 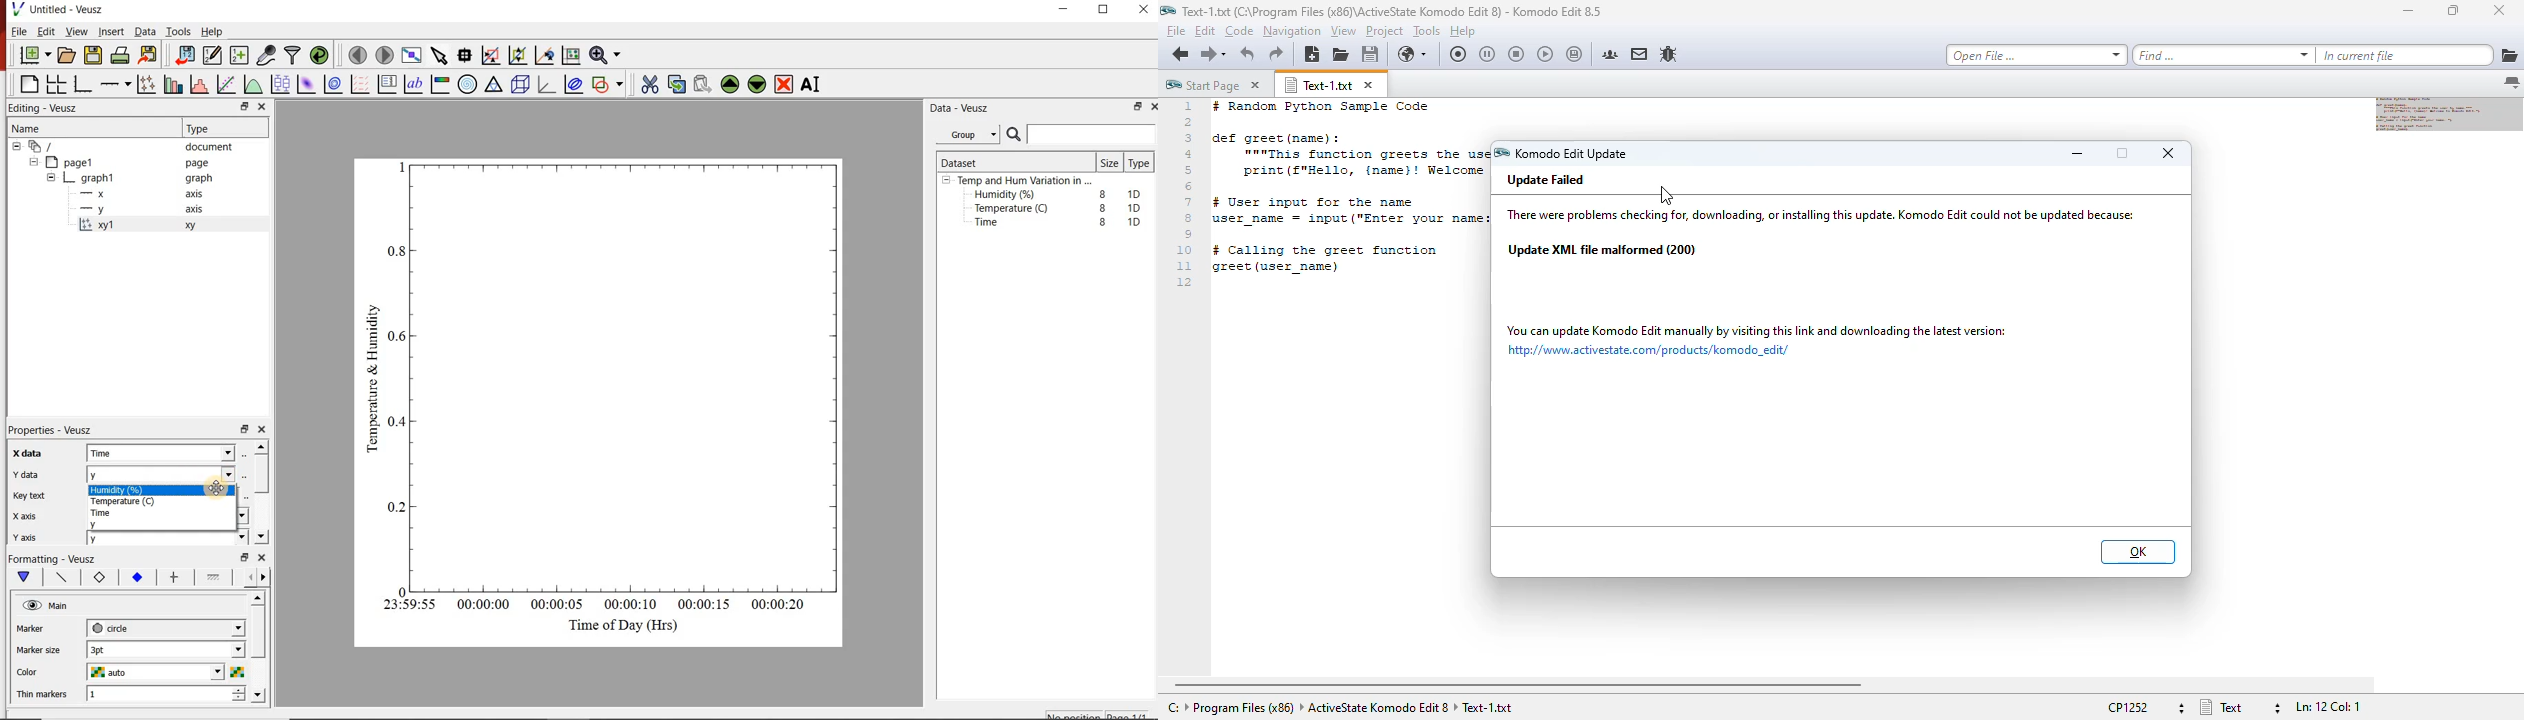 What do you see at coordinates (200, 163) in the screenshot?
I see `page` at bounding box center [200, 163].